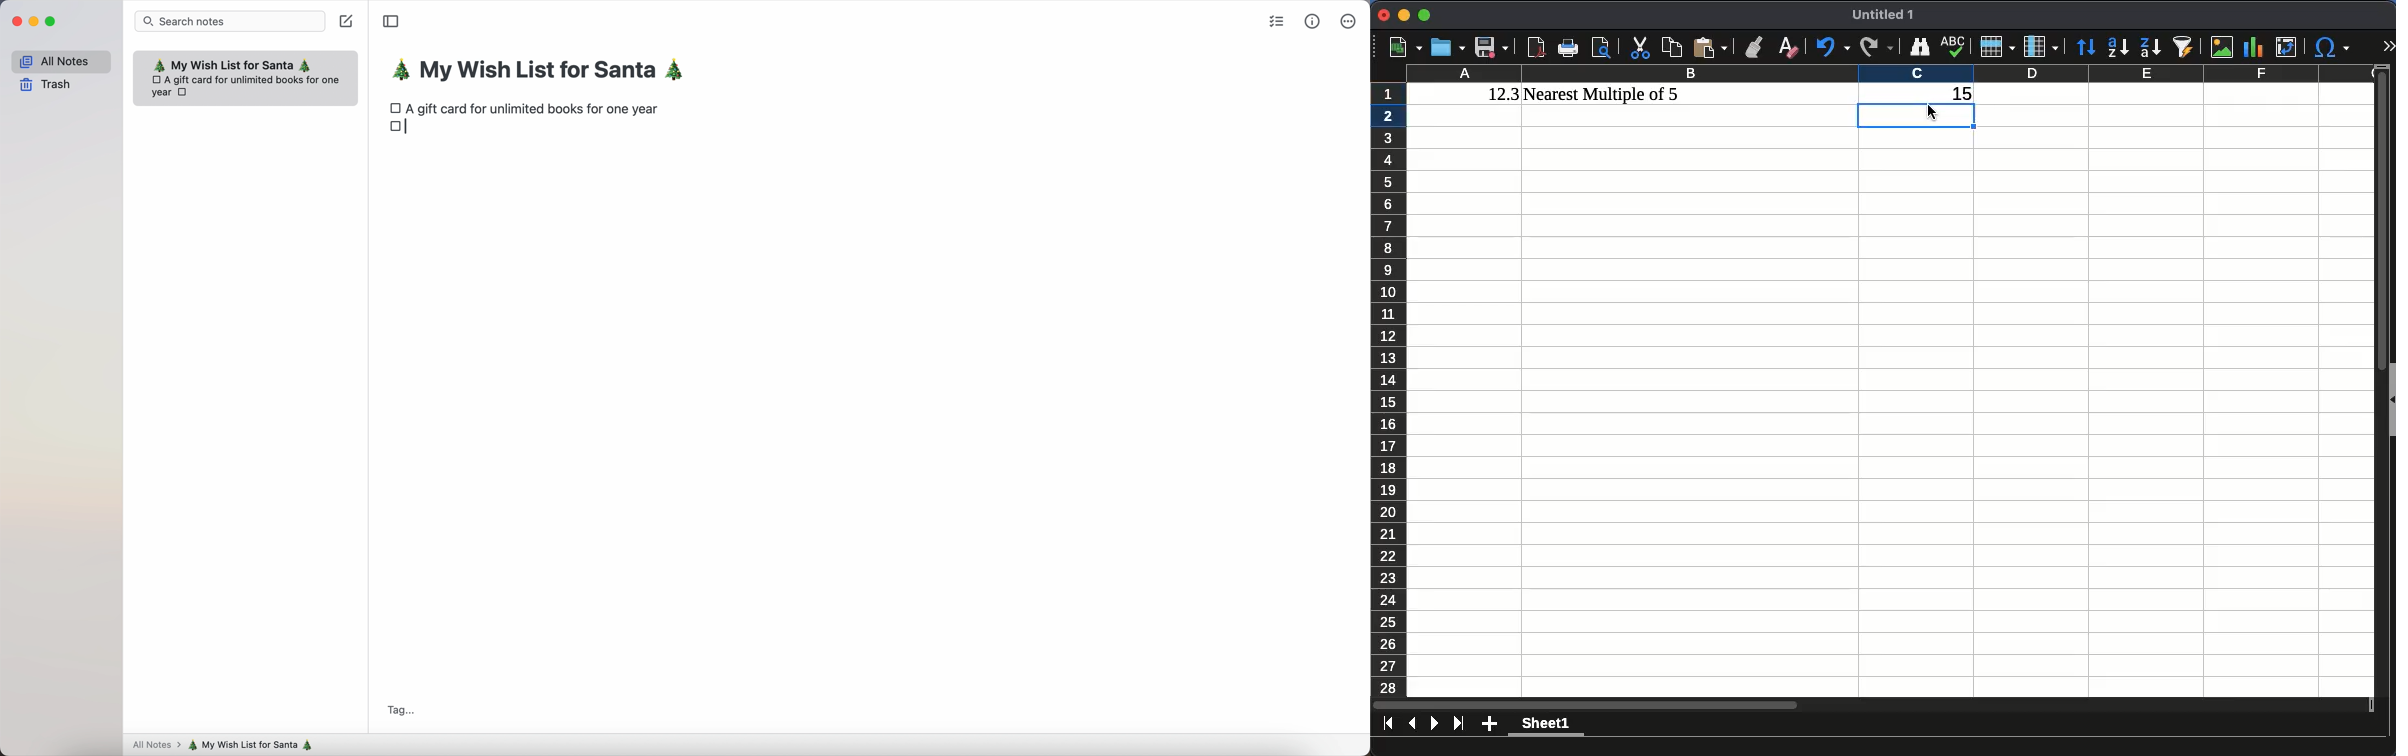 The image size is (2408, 756). What do you see at coordinates (1547, 725) in the screenshot?
I see `sheet1` at bounding box center [1547, 725].